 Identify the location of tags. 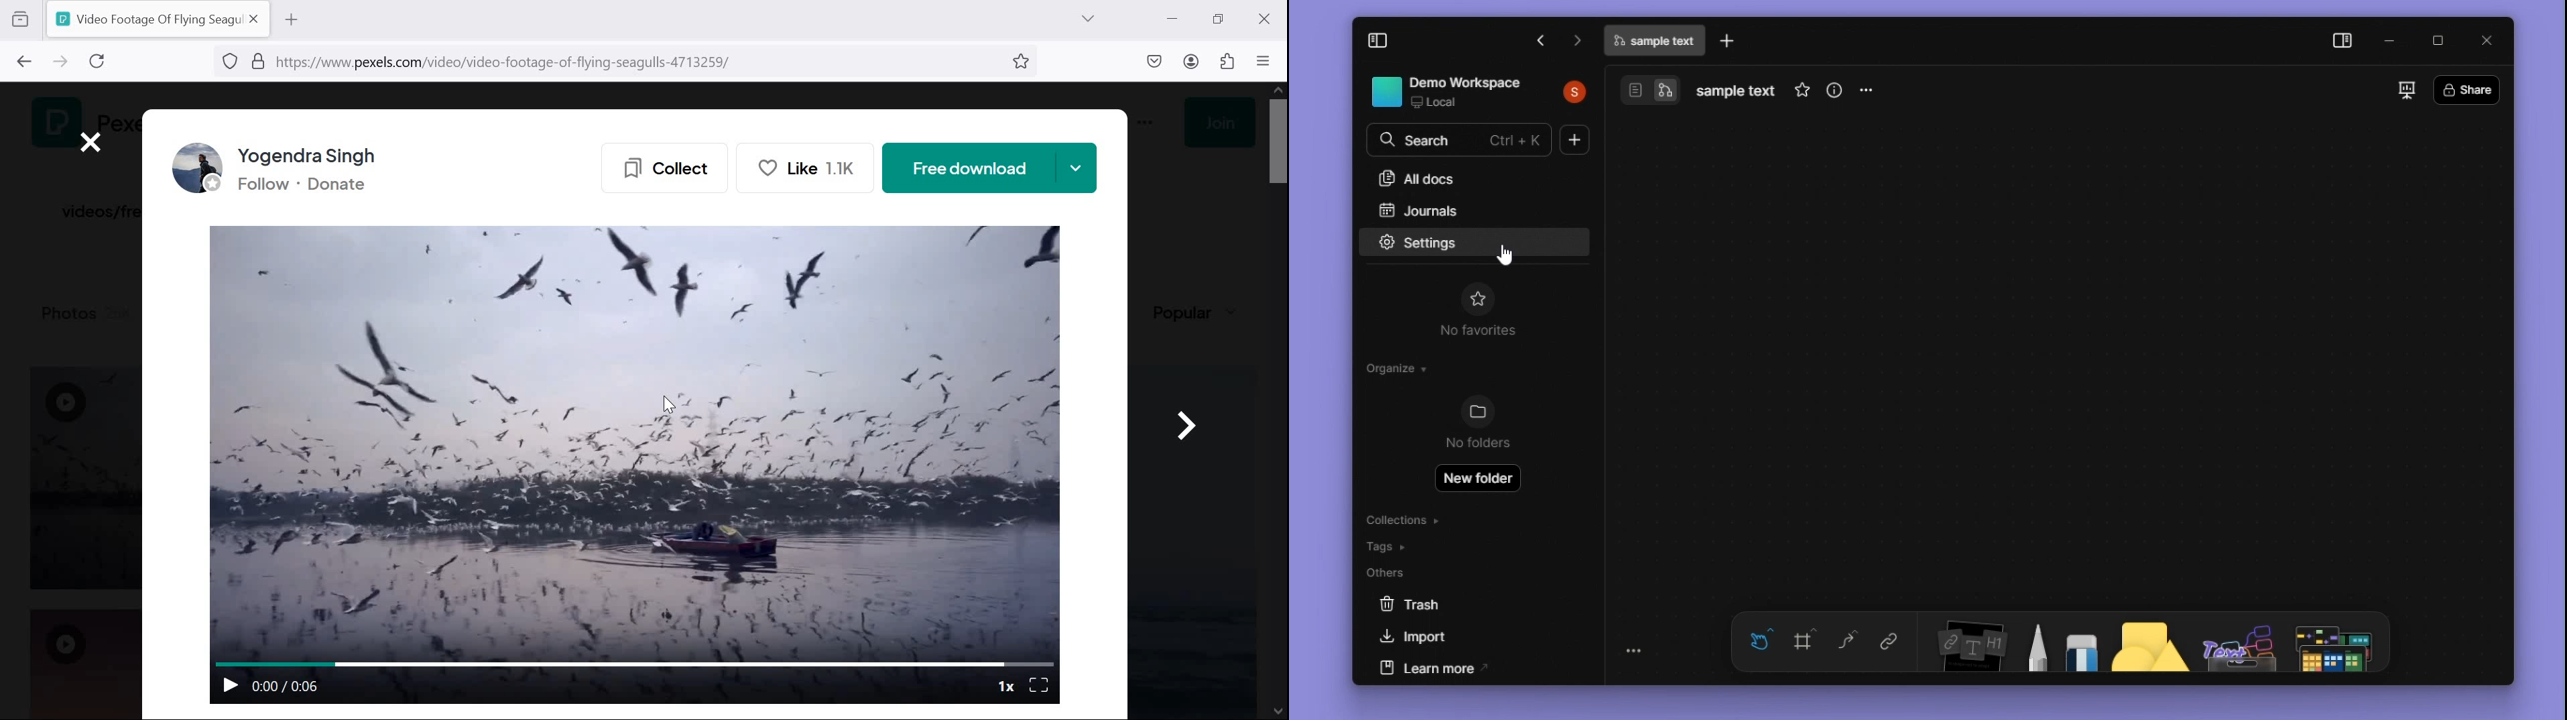
(1401, 545).